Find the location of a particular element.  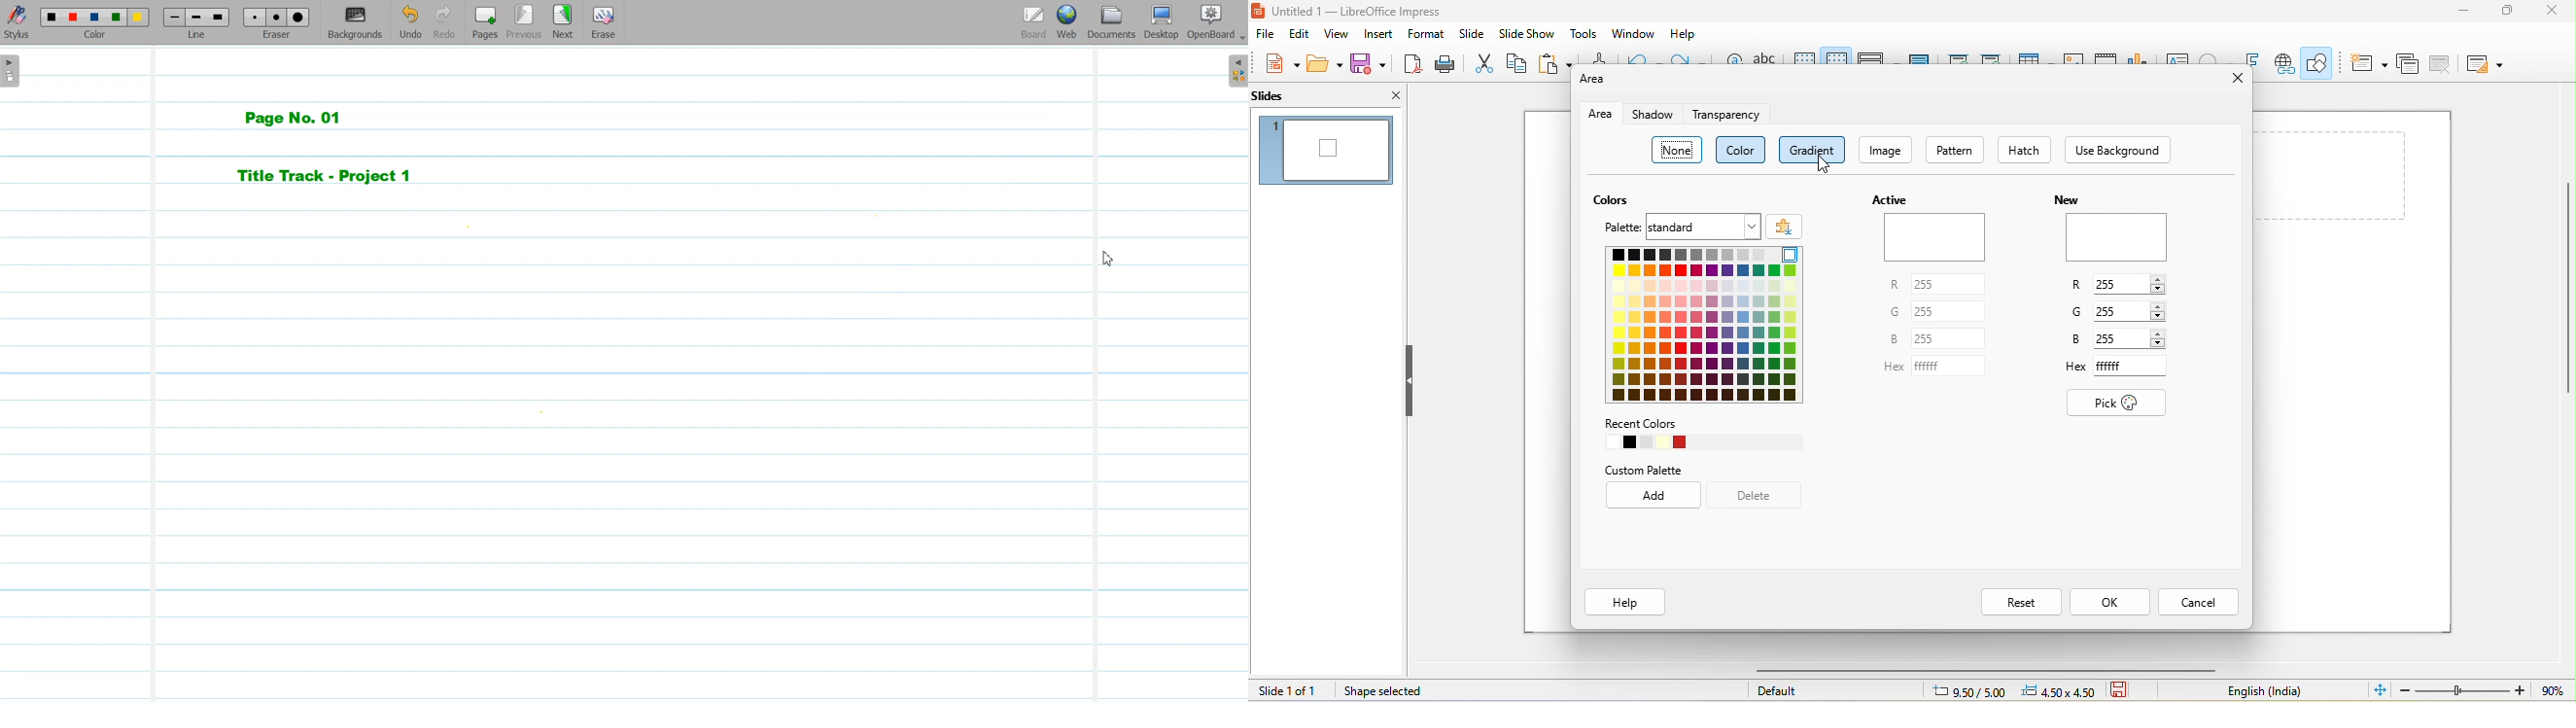

standard is located at coordinates (1704, 227).